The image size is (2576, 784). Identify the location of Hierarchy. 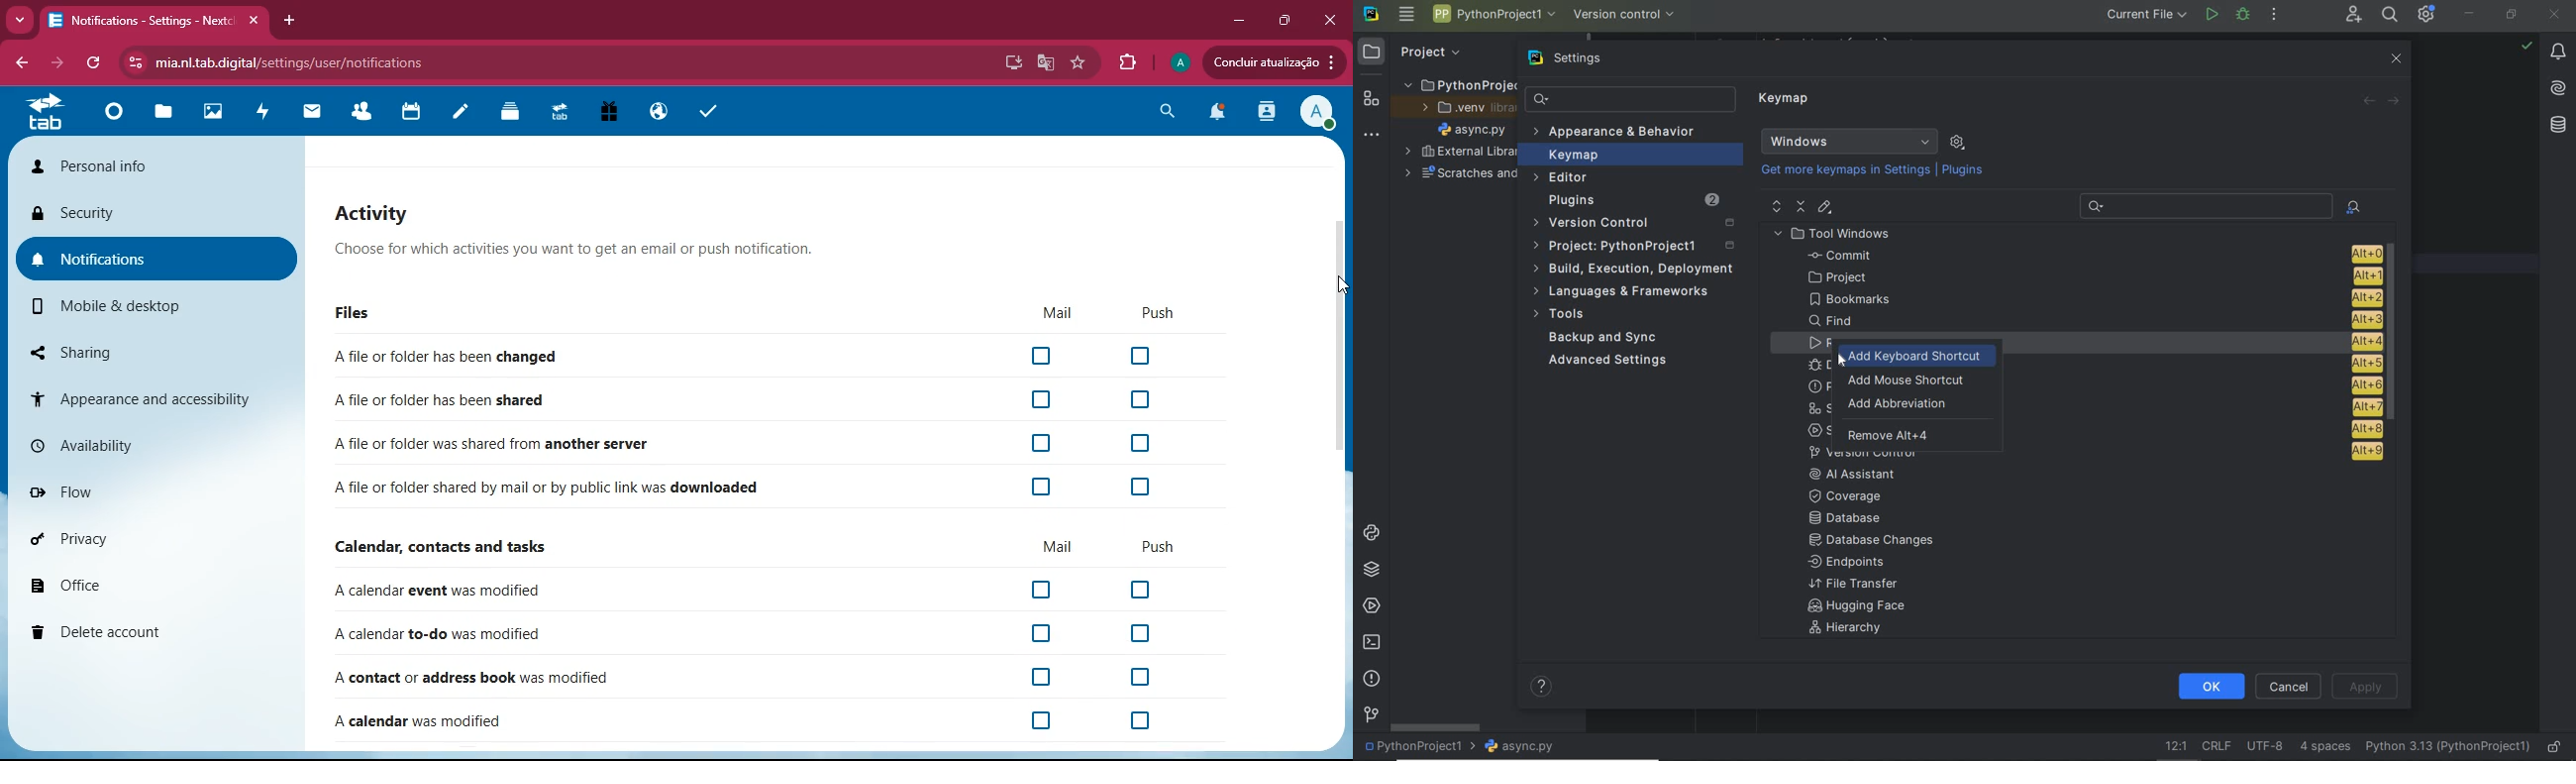
(1853, 630).